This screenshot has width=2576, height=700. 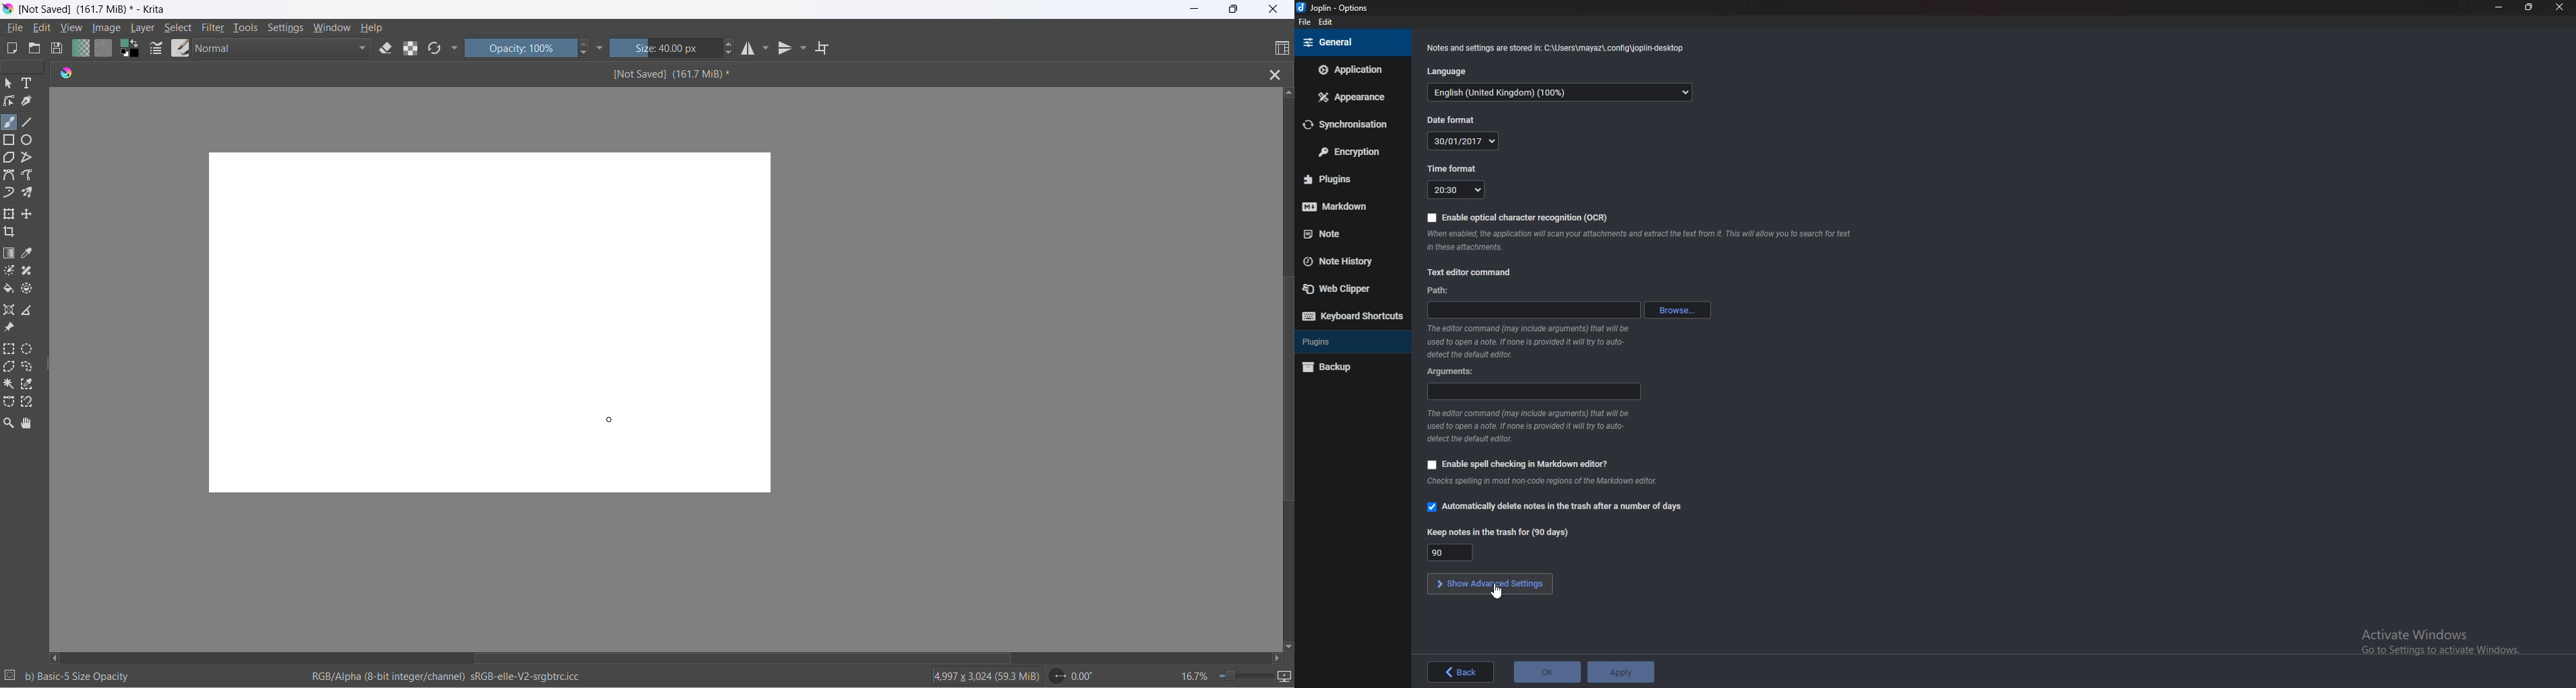 What do you see at coordinates (586, 55) in the screenshot?
I see `decrement opacity` at bounding box center [586, 55].